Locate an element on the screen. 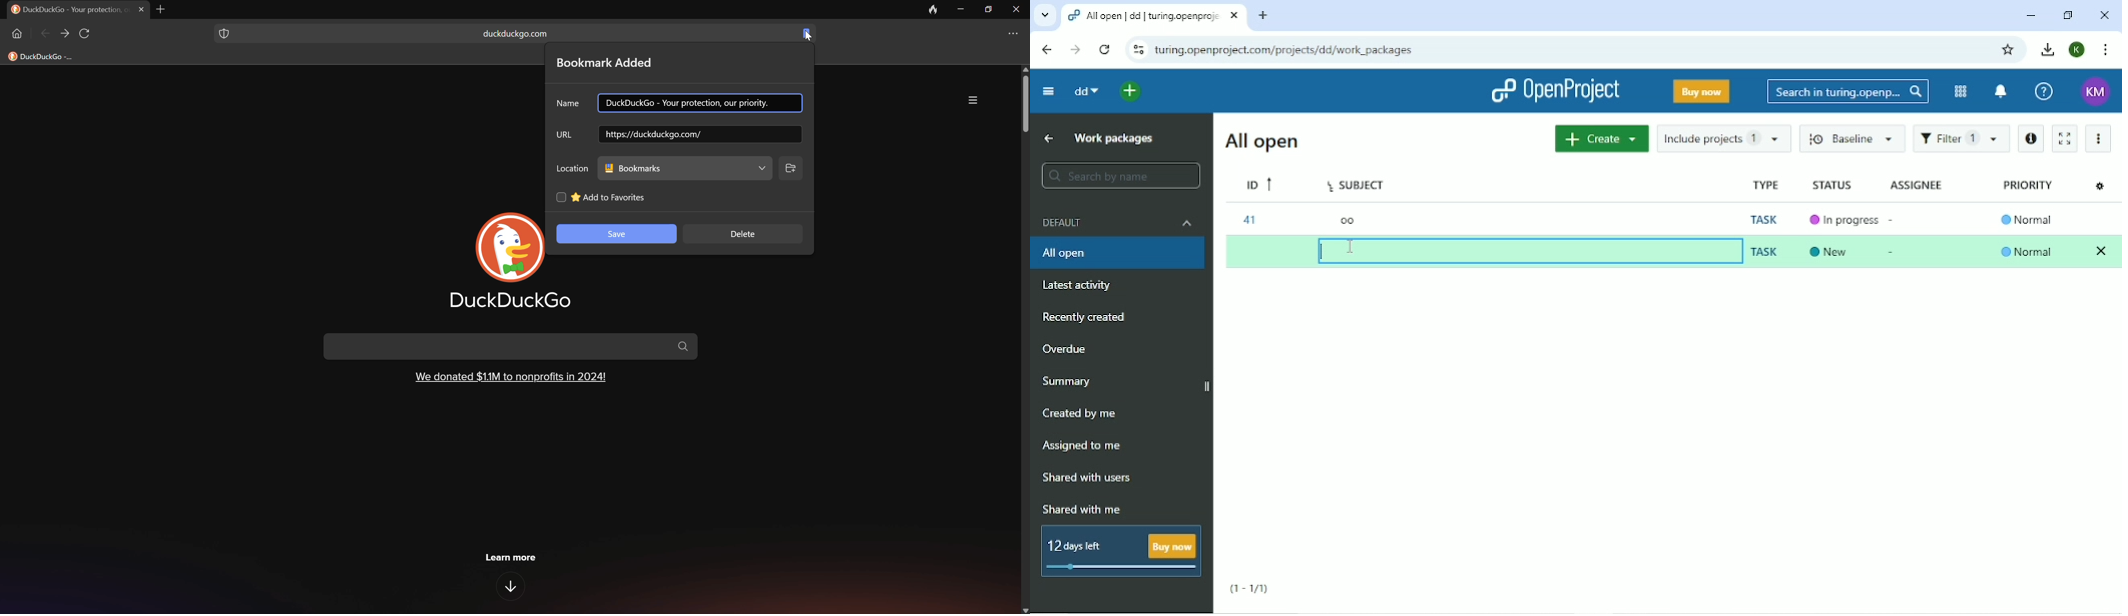  In progress is located at coordinates (1840, 220).